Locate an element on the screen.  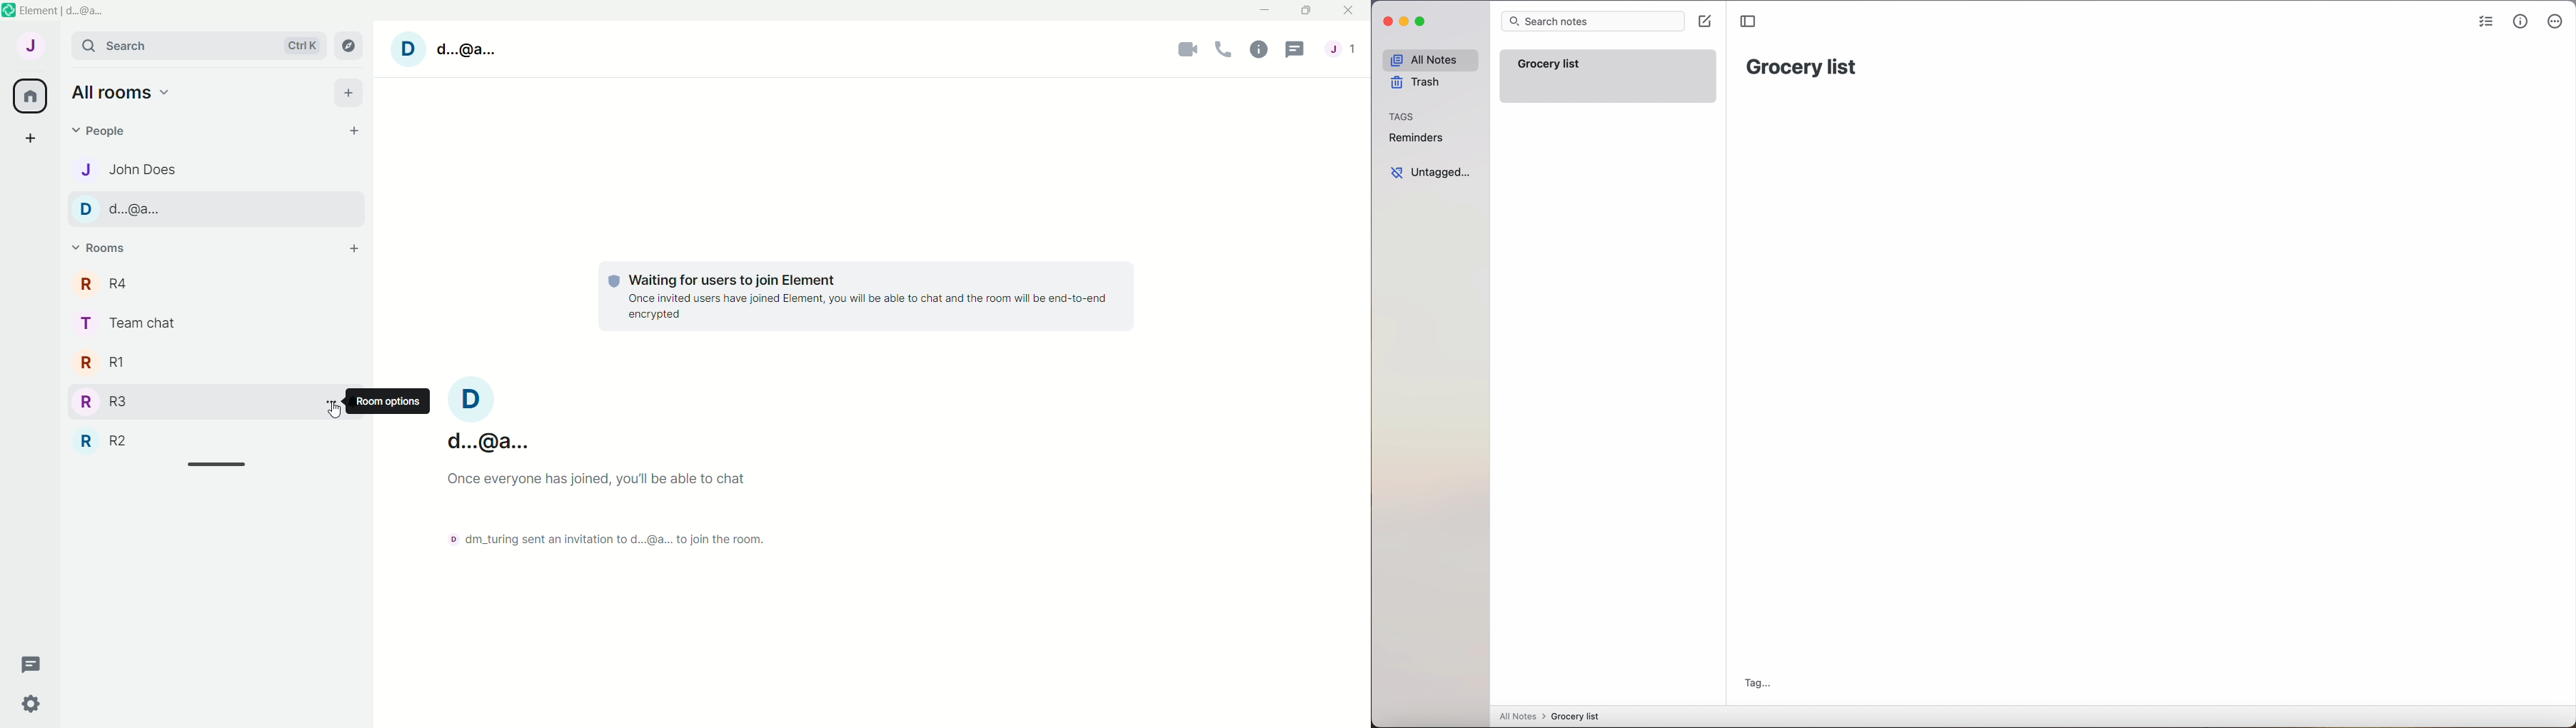
element | d...@... is located at coordinates (67, 11).